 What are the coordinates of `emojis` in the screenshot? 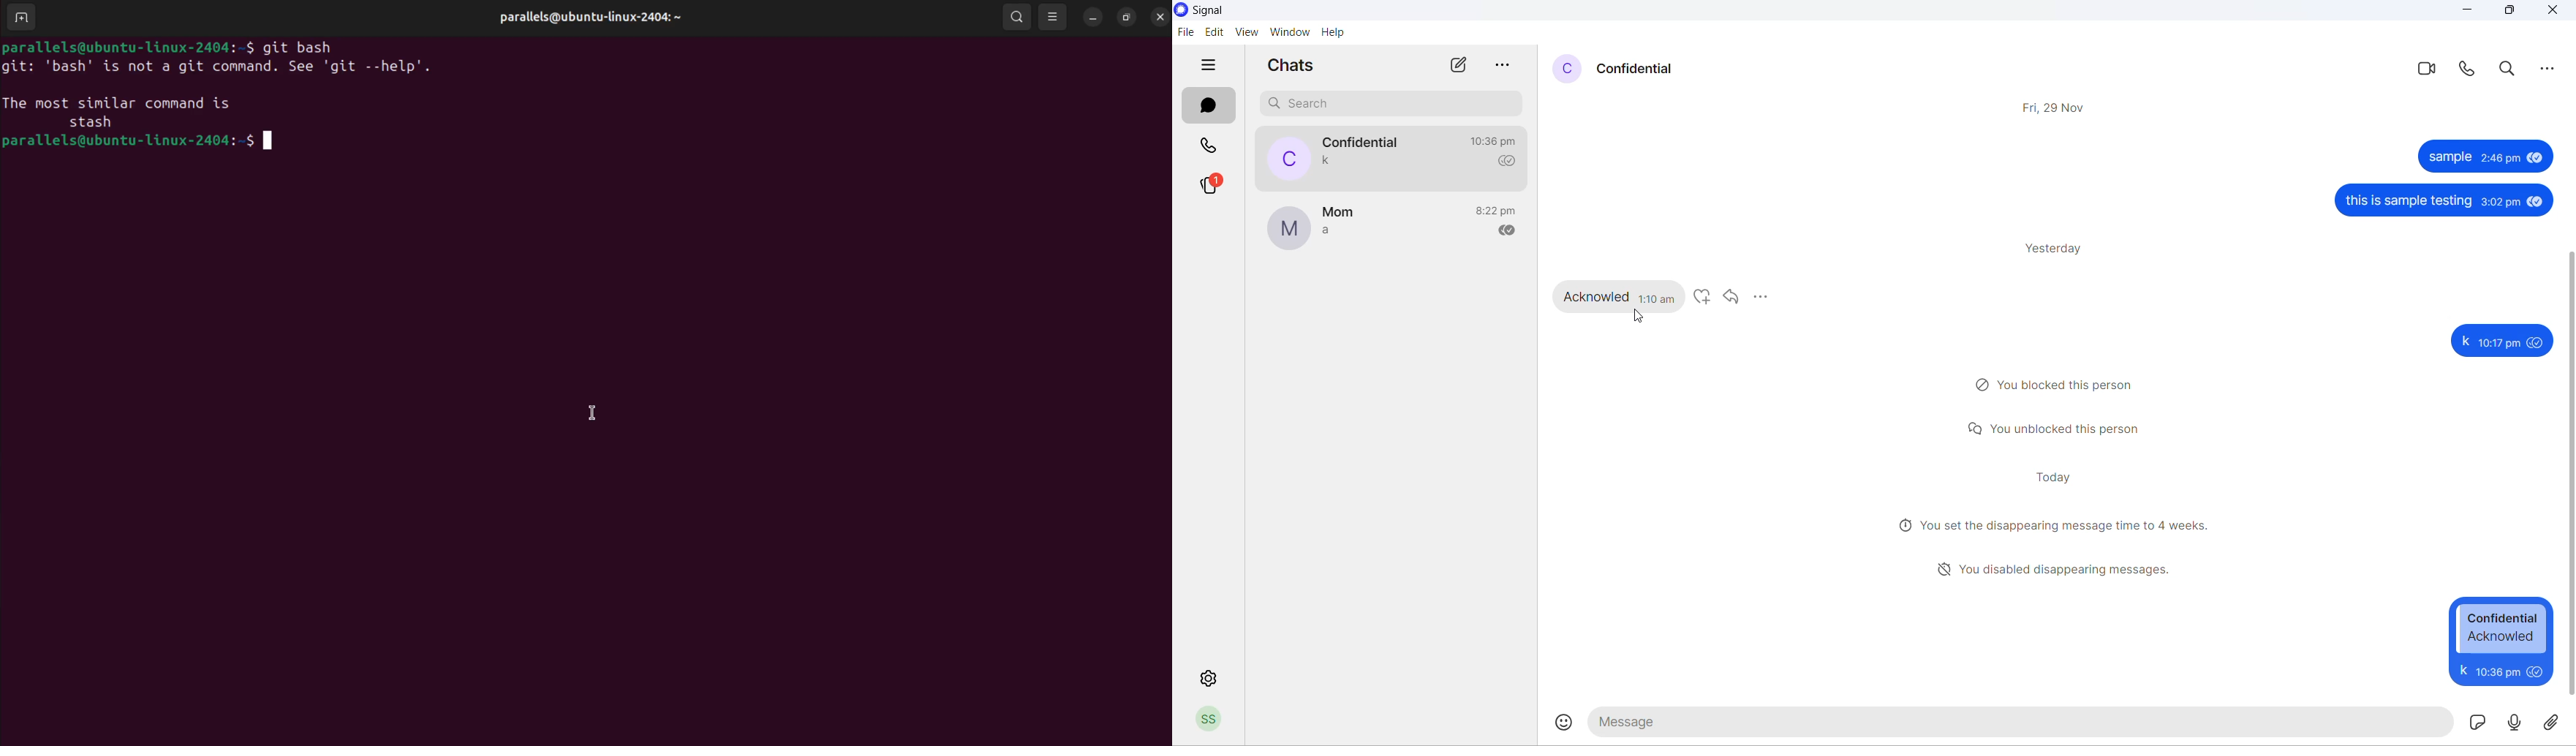 It's located at (1565, 723).